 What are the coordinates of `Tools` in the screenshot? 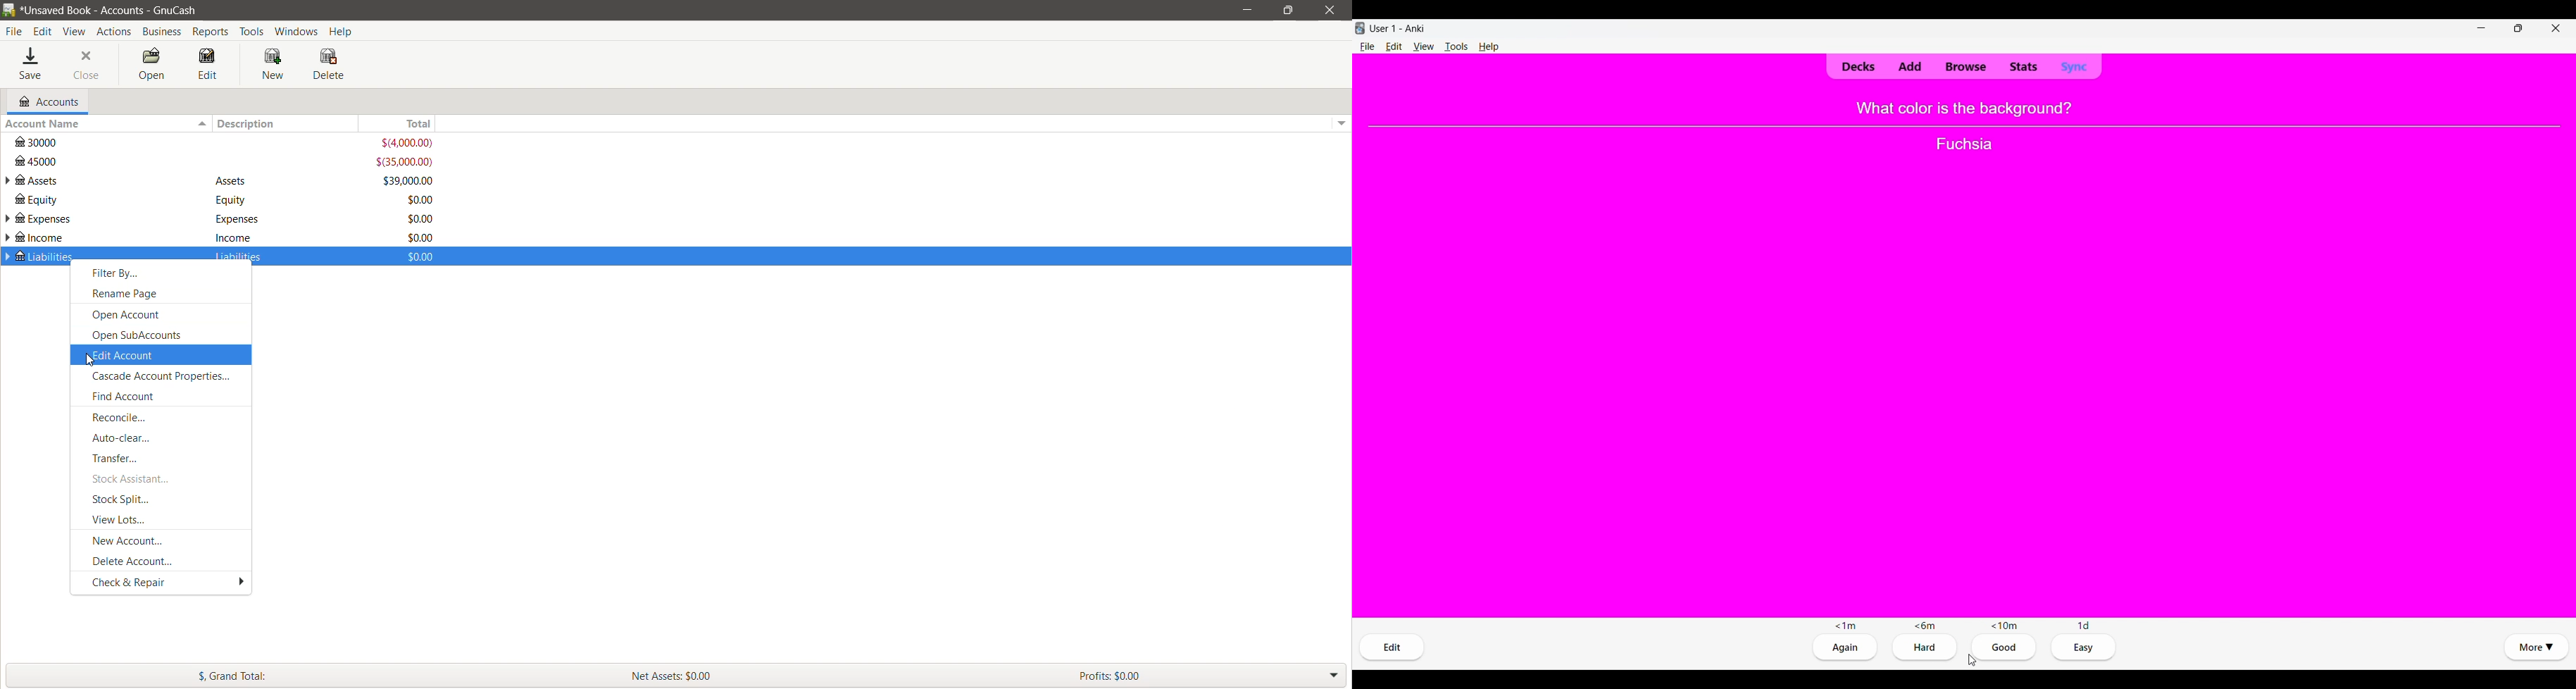 It's located at (252, 32).